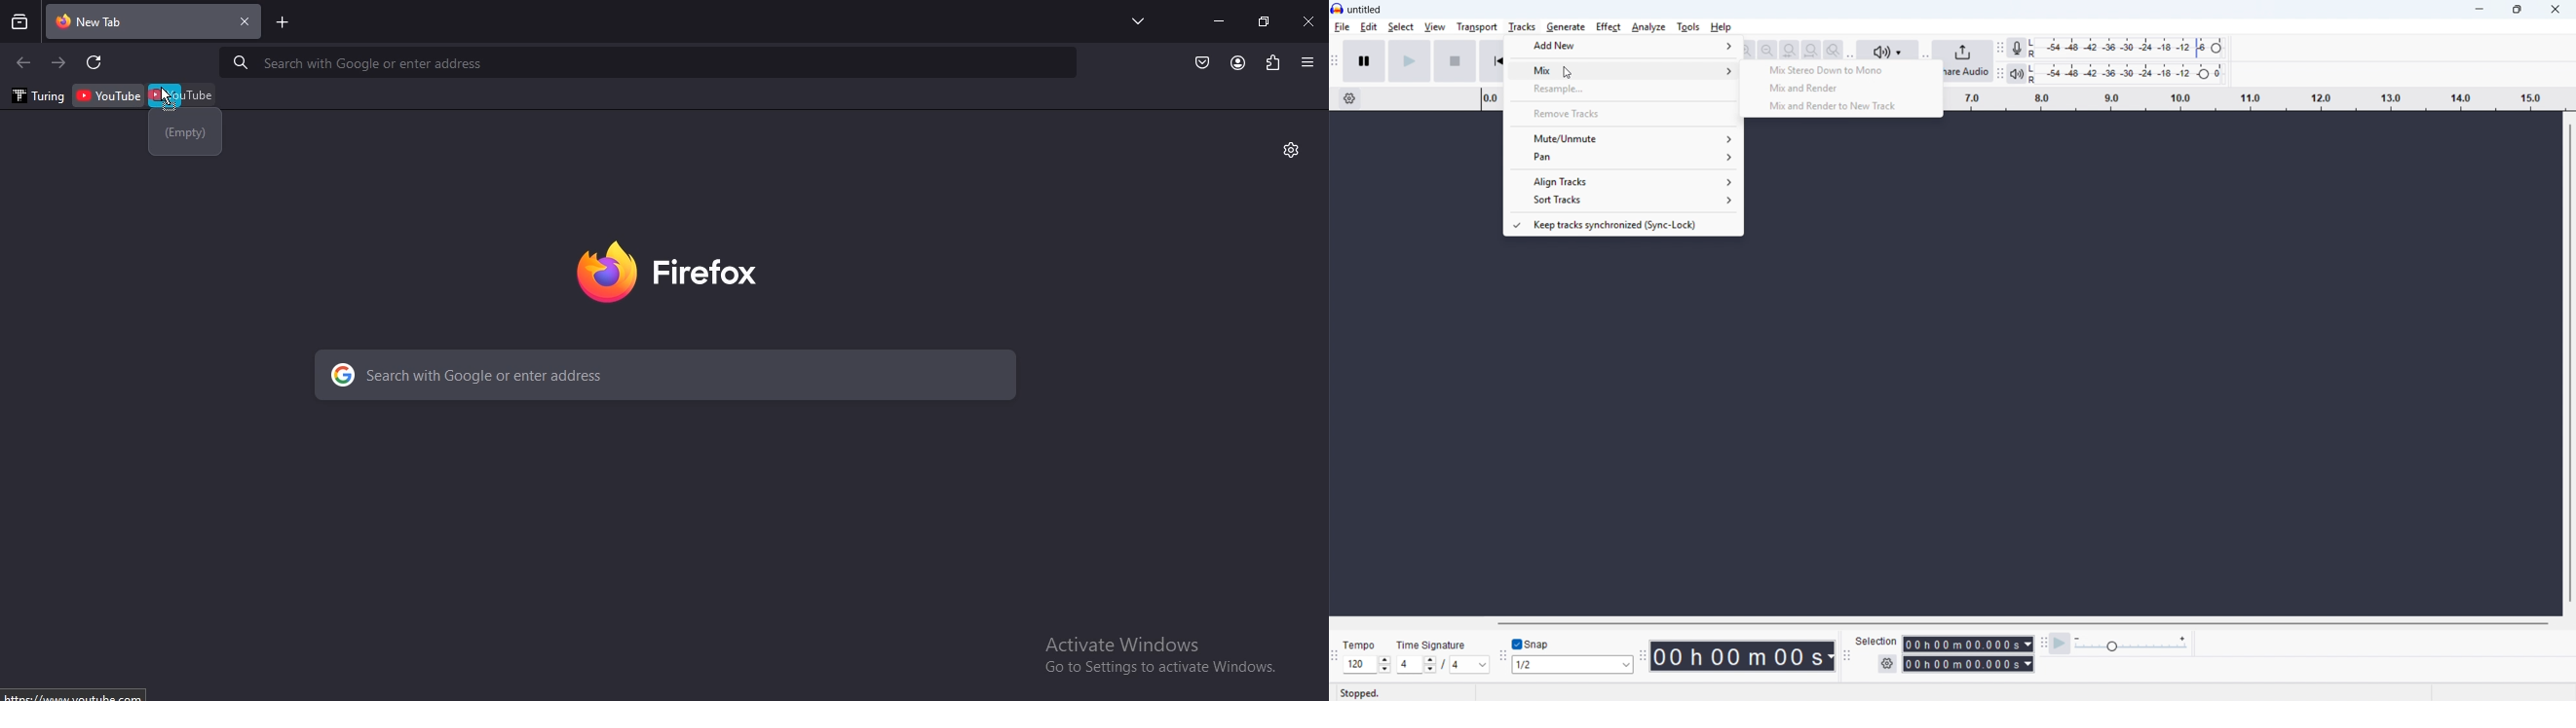 The image size is (2576, 728). What do you see at coordinates (2477, 10) in the screenshot?
I see `minimise ` at bounding box center [2477, 10].